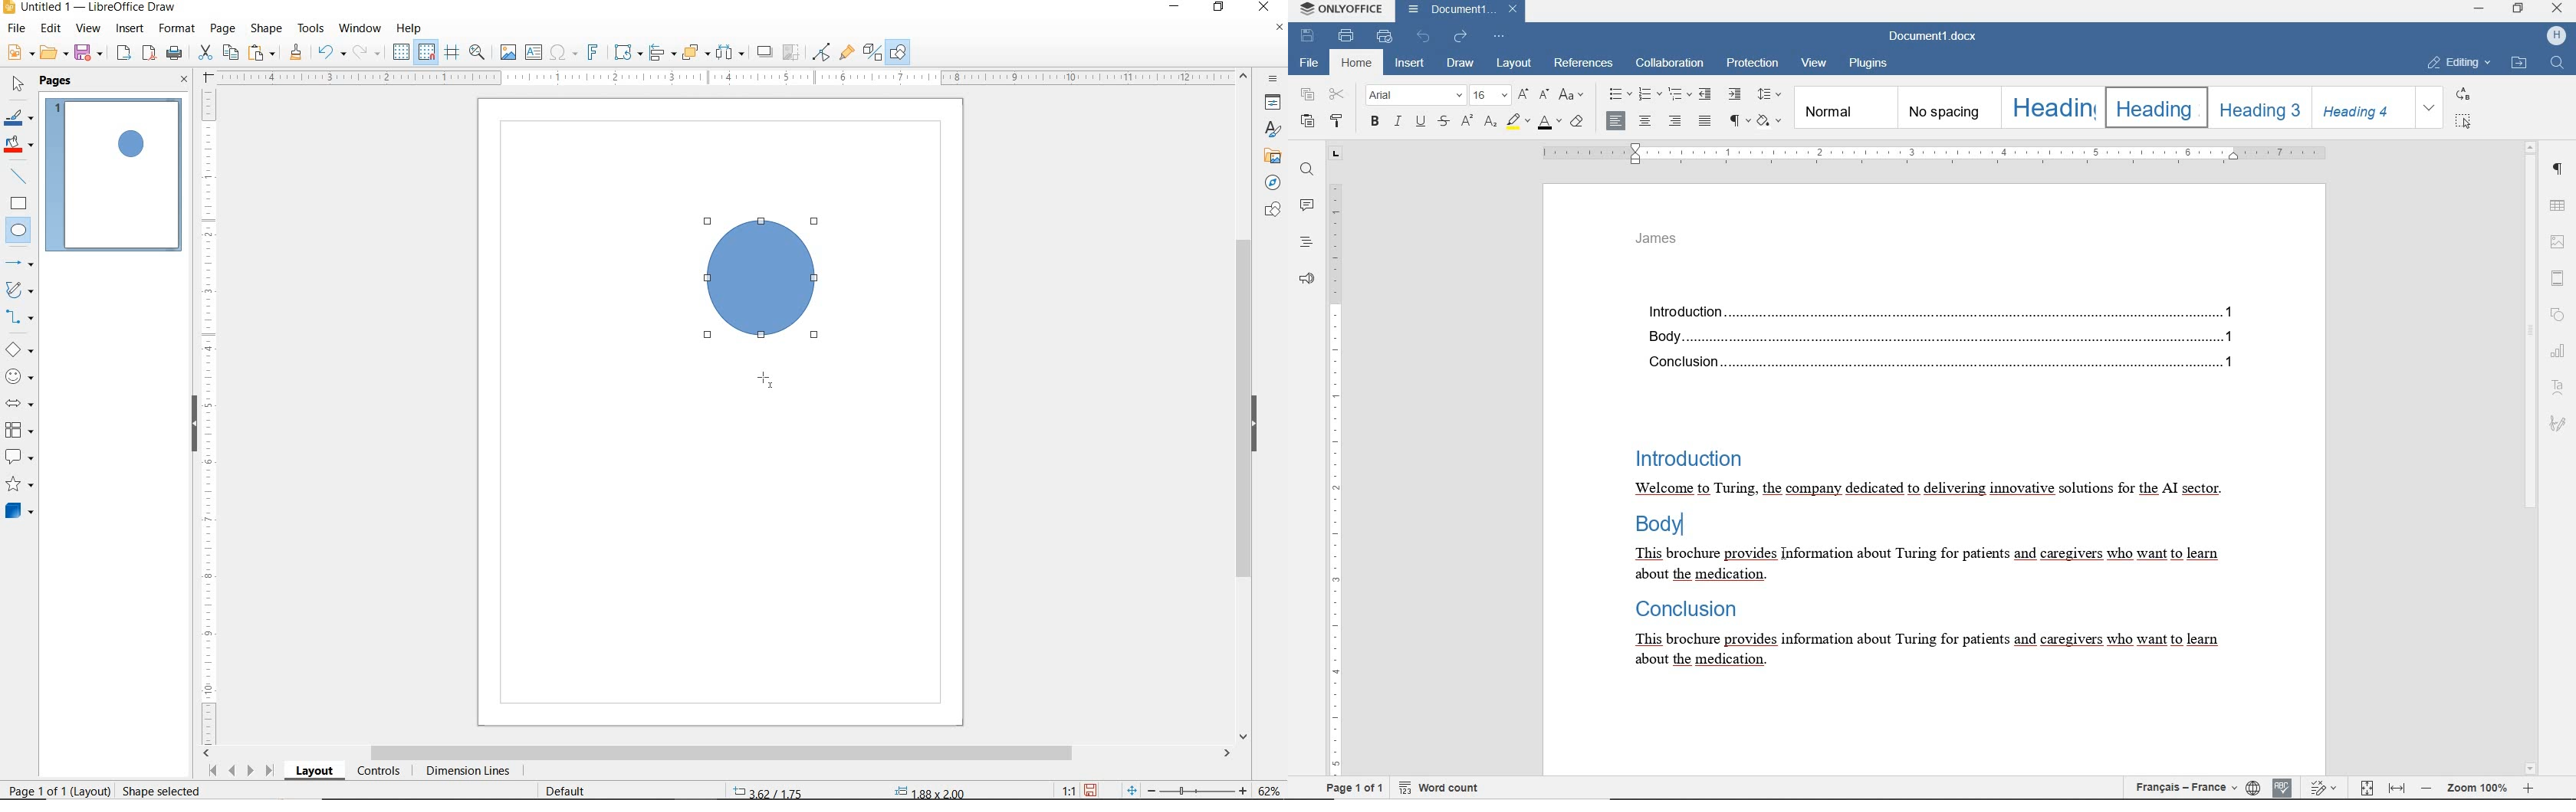 This screenshot has height=812, width=2576. I want to click on SIDEBAR SETTINGS, so click(1273, 80).